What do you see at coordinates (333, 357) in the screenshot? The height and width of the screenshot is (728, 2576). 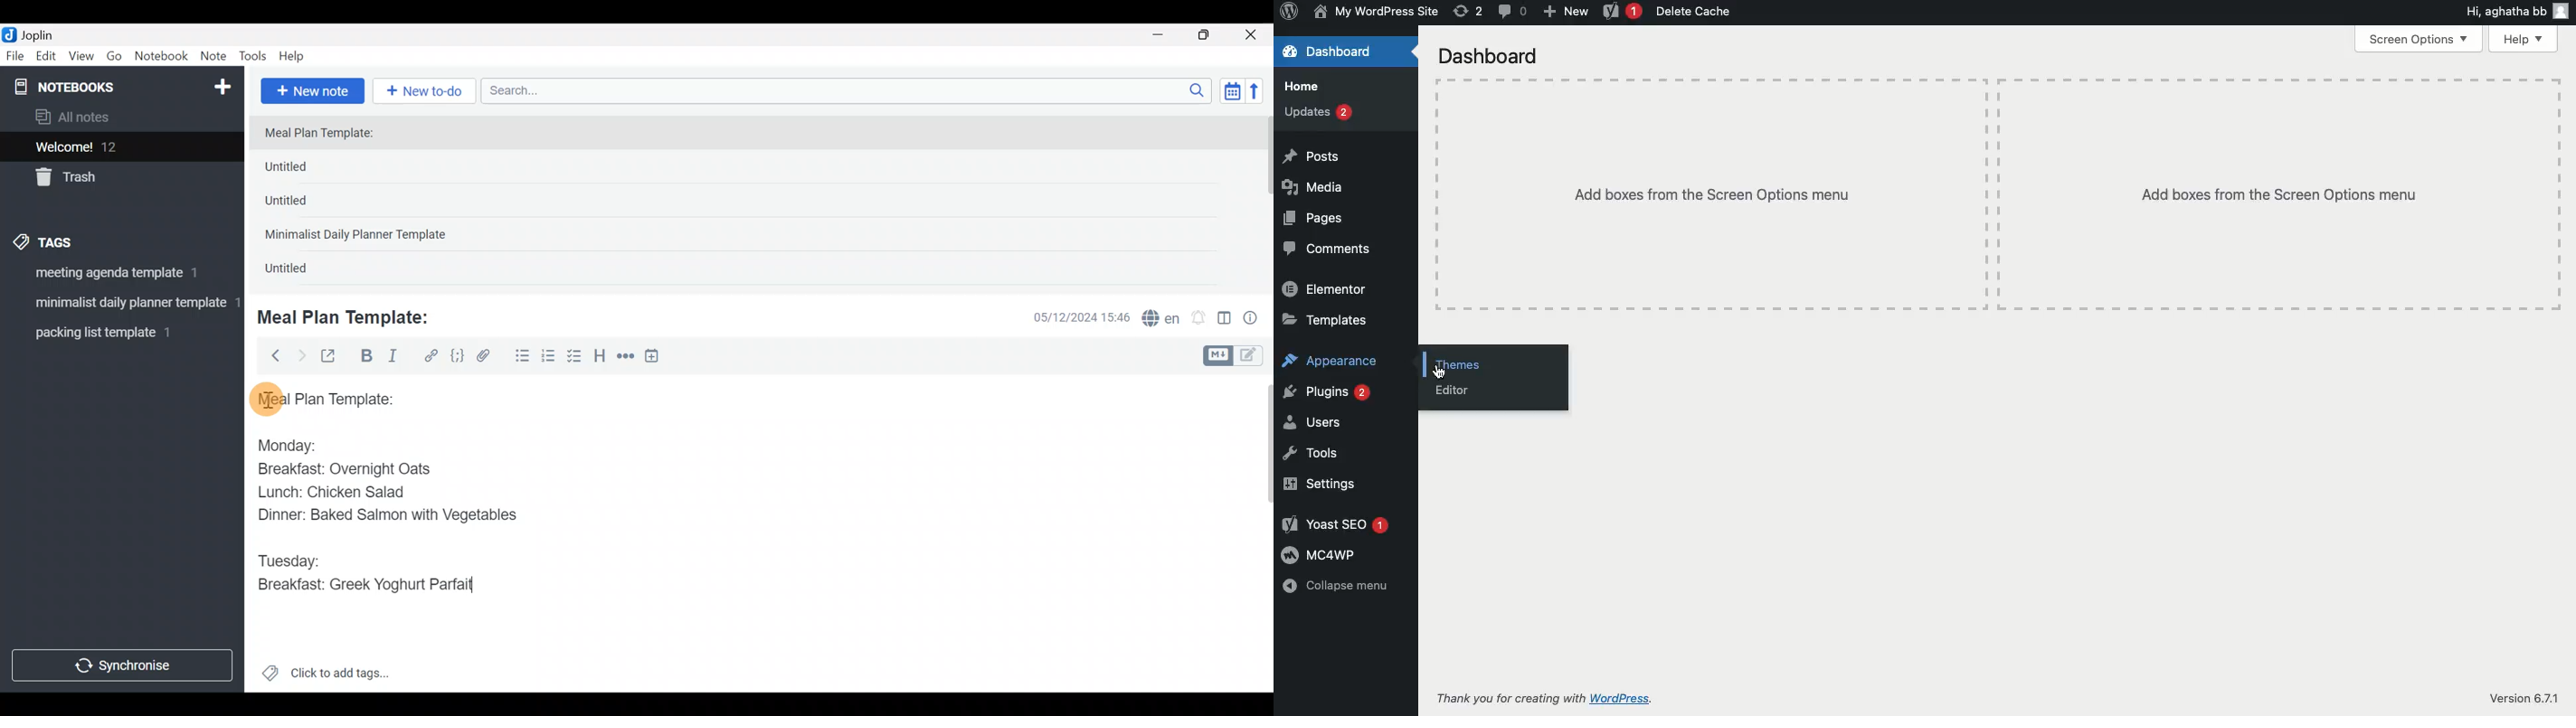 I see `Toggle external editing` at bounding box center [333, 357].